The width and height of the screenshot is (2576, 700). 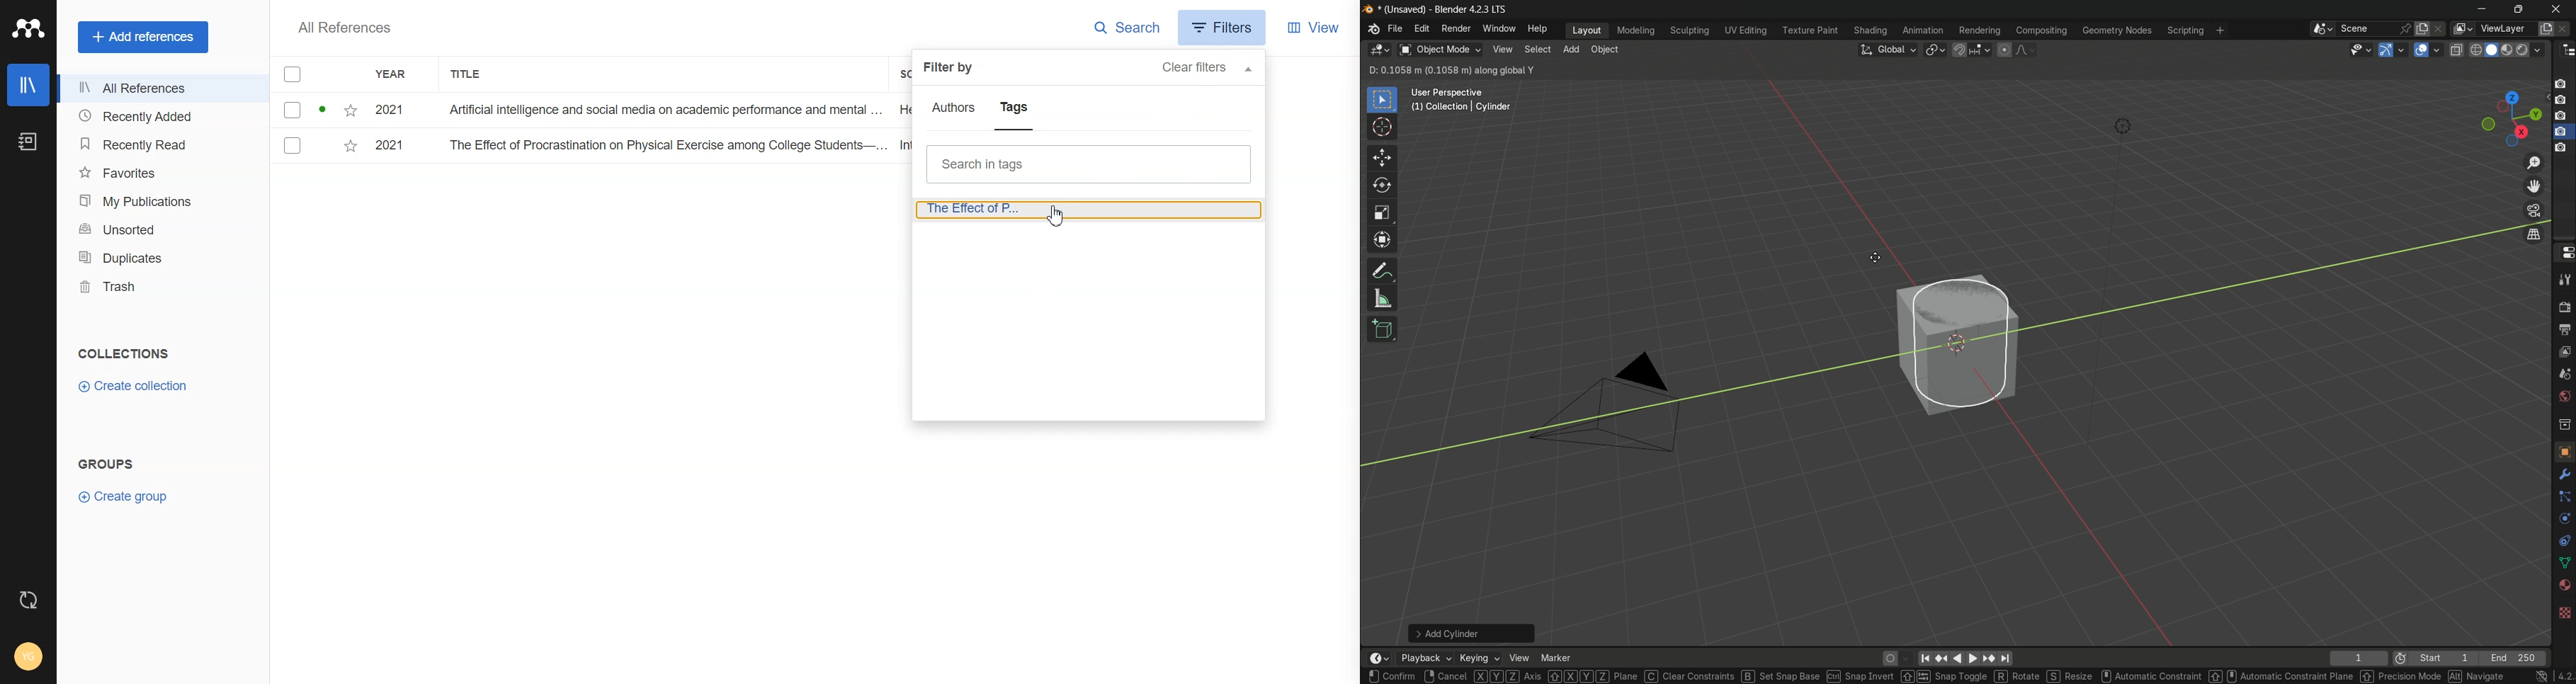 I want to click on render, so click(x=2562, y=306).